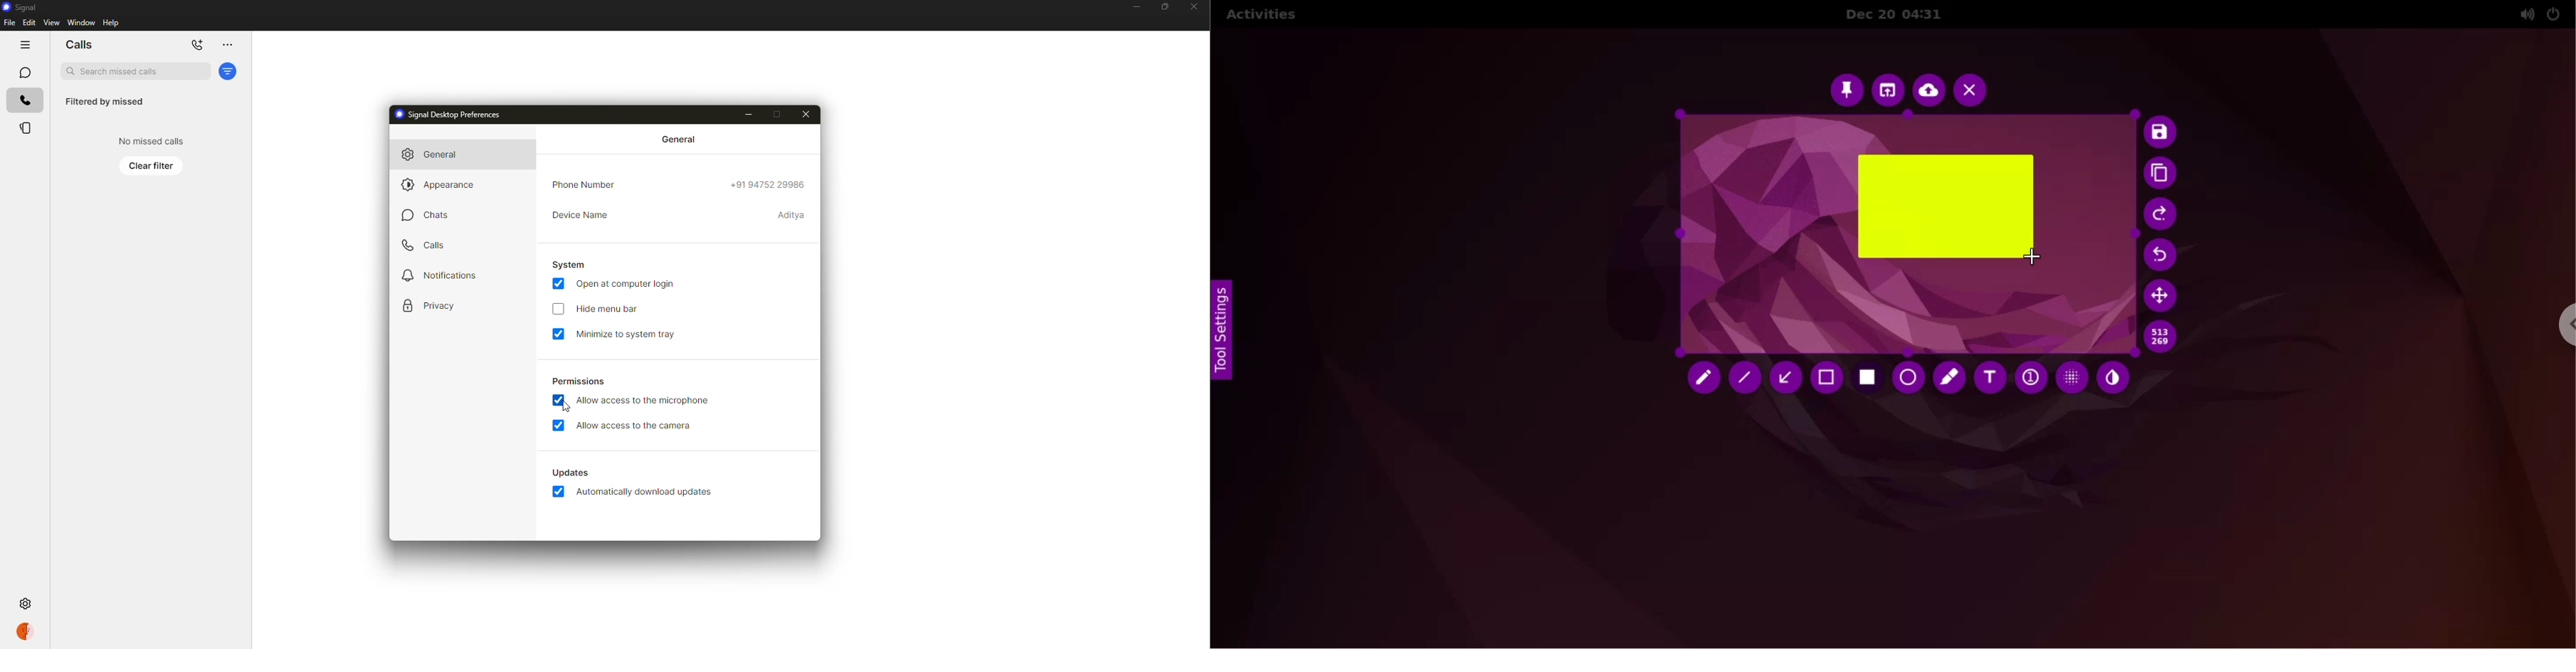 The image size is (2576, 672). I want to click on undo, so click(2161, 255).